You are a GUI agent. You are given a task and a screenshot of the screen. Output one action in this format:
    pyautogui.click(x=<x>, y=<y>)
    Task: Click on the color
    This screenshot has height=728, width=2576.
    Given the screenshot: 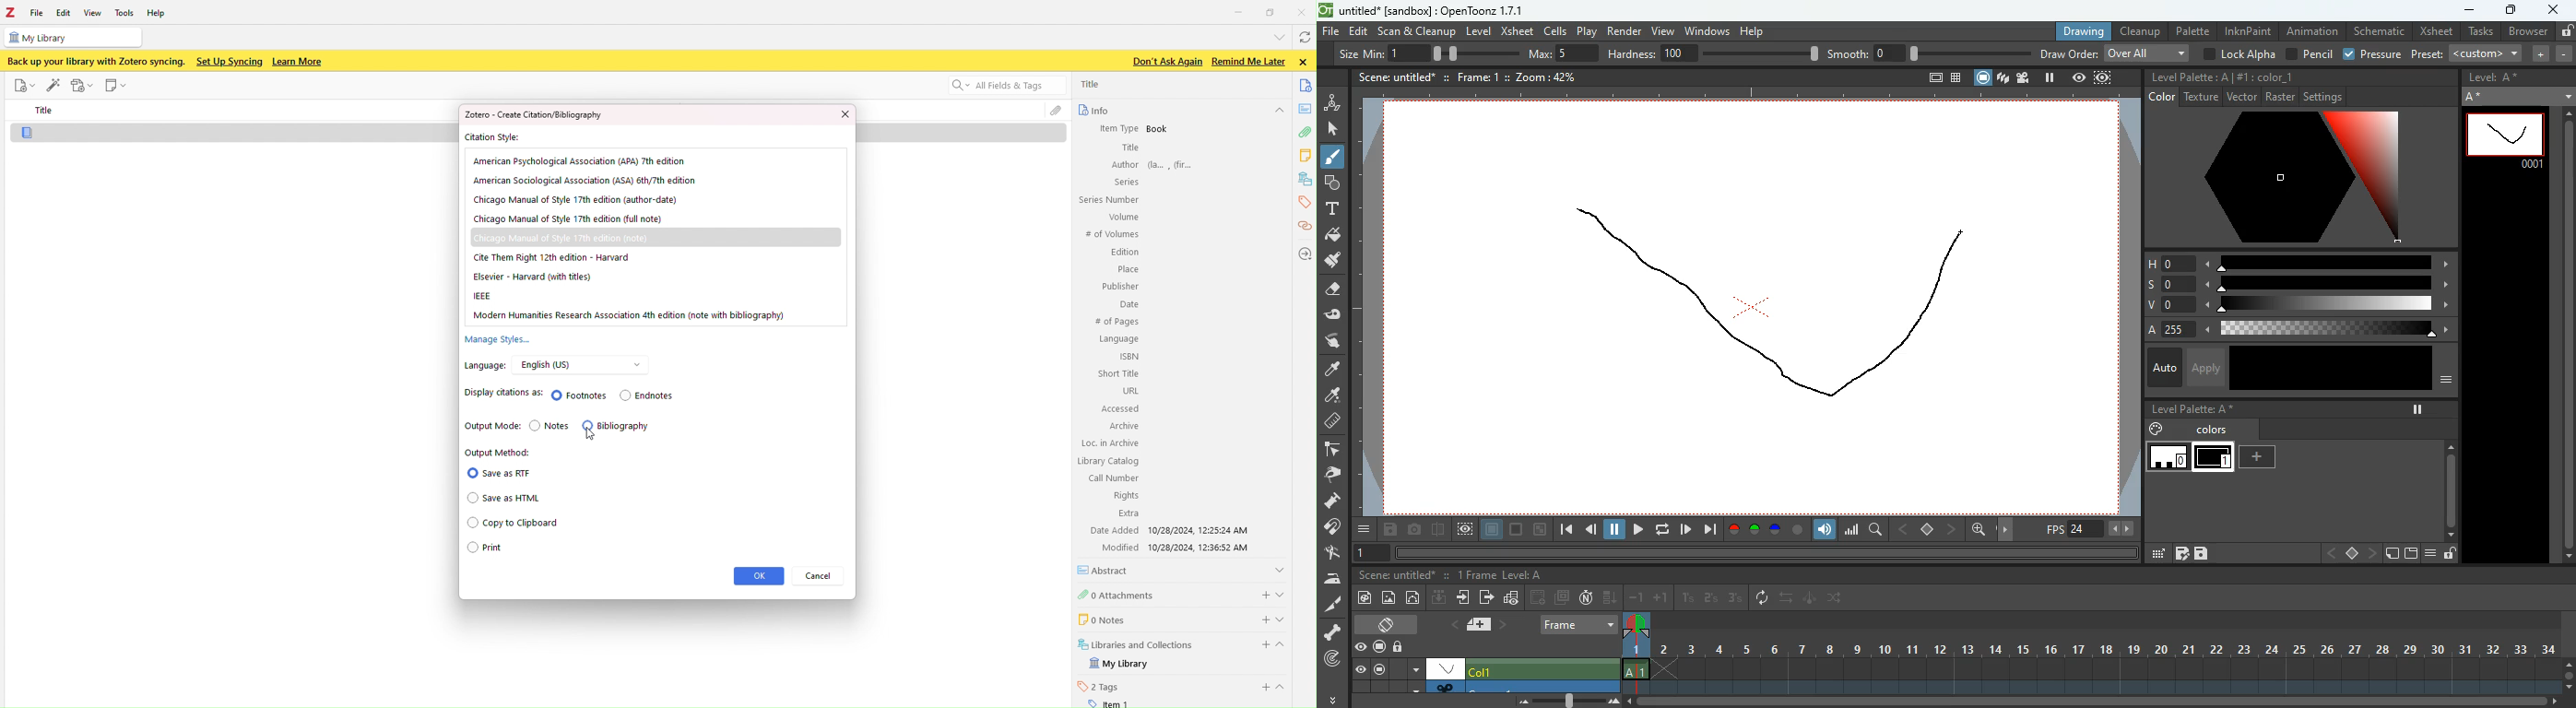 What is the action you would take?
    pyautogui.click(x=2274, y=76)
    